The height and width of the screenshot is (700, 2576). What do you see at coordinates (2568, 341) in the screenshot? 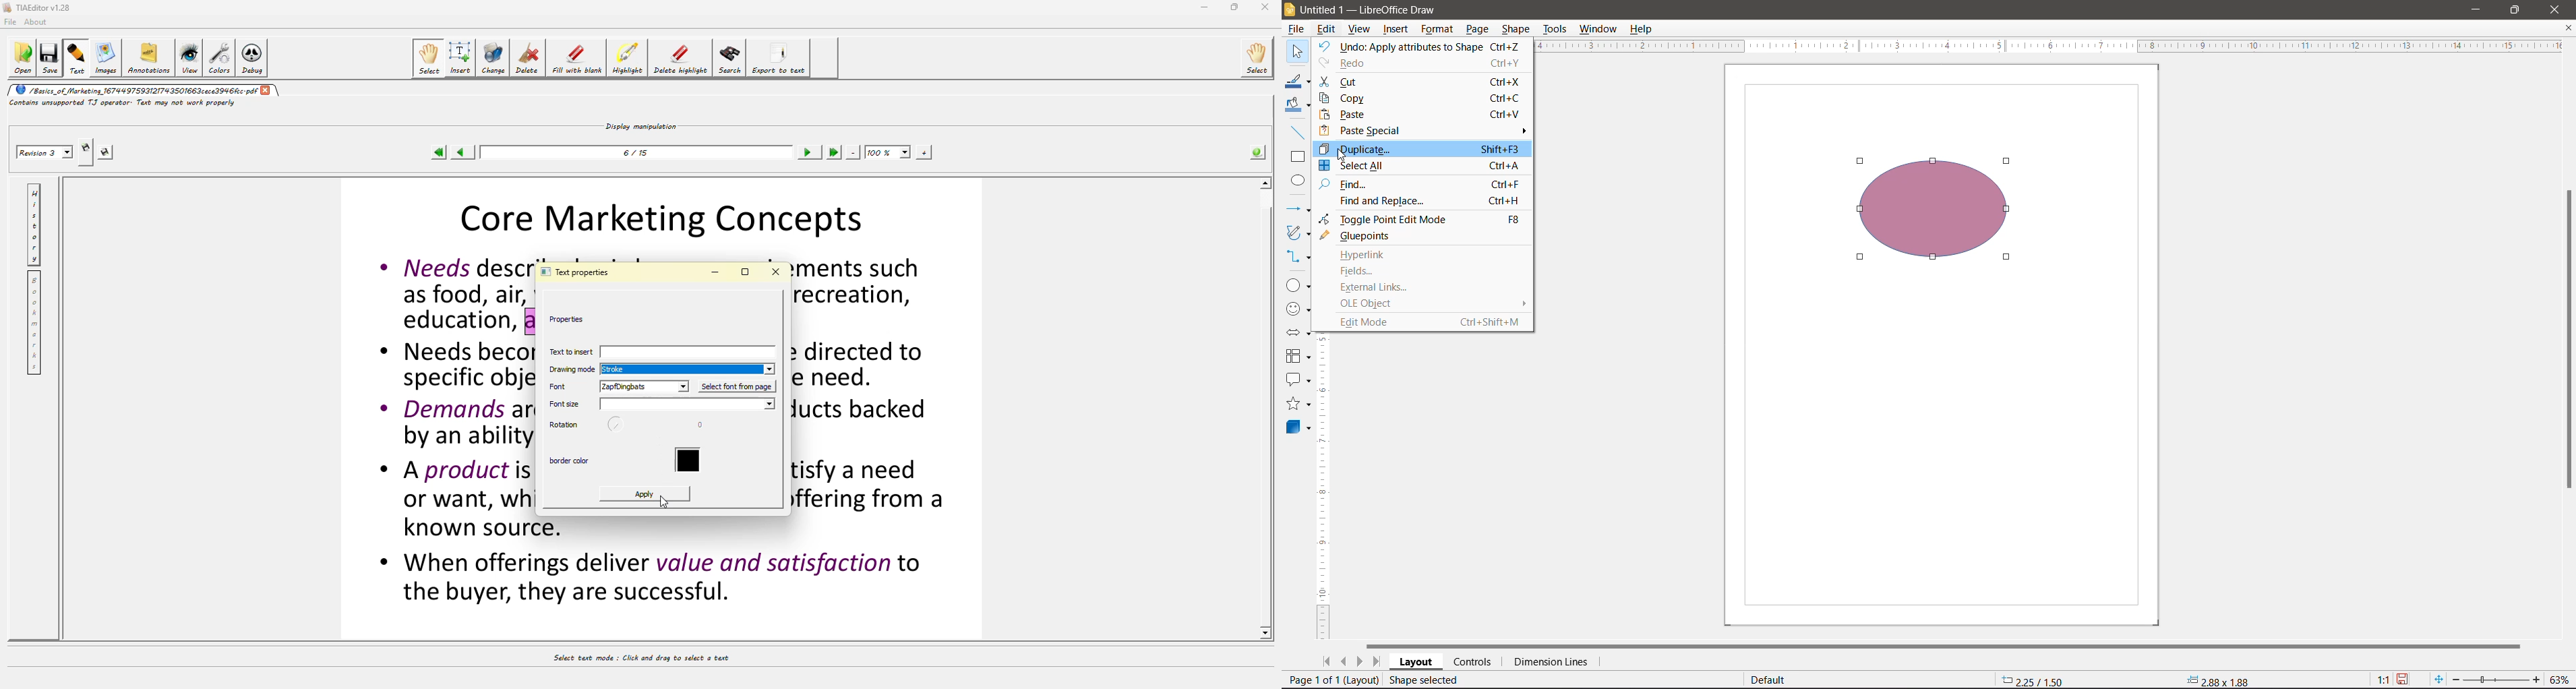
I see `Vertical Scroll Bar` at bounding box center [2568, 341].